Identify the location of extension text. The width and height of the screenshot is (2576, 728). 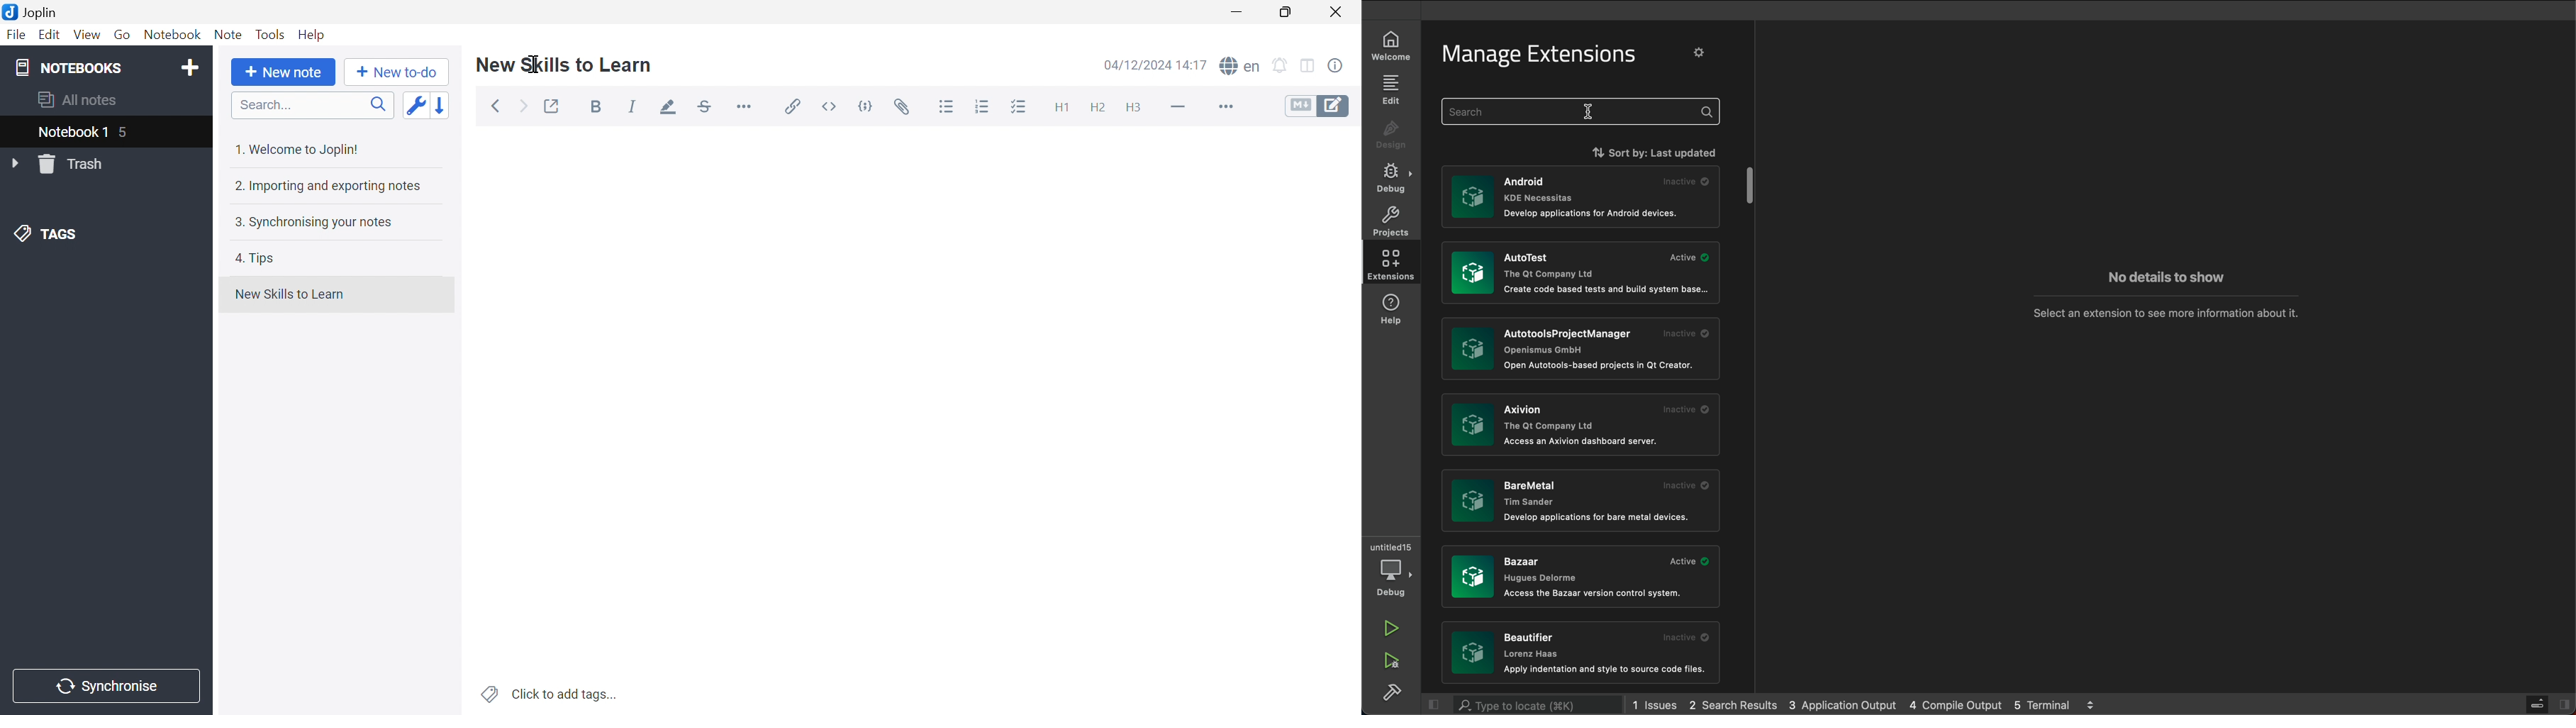
(1576, 340).